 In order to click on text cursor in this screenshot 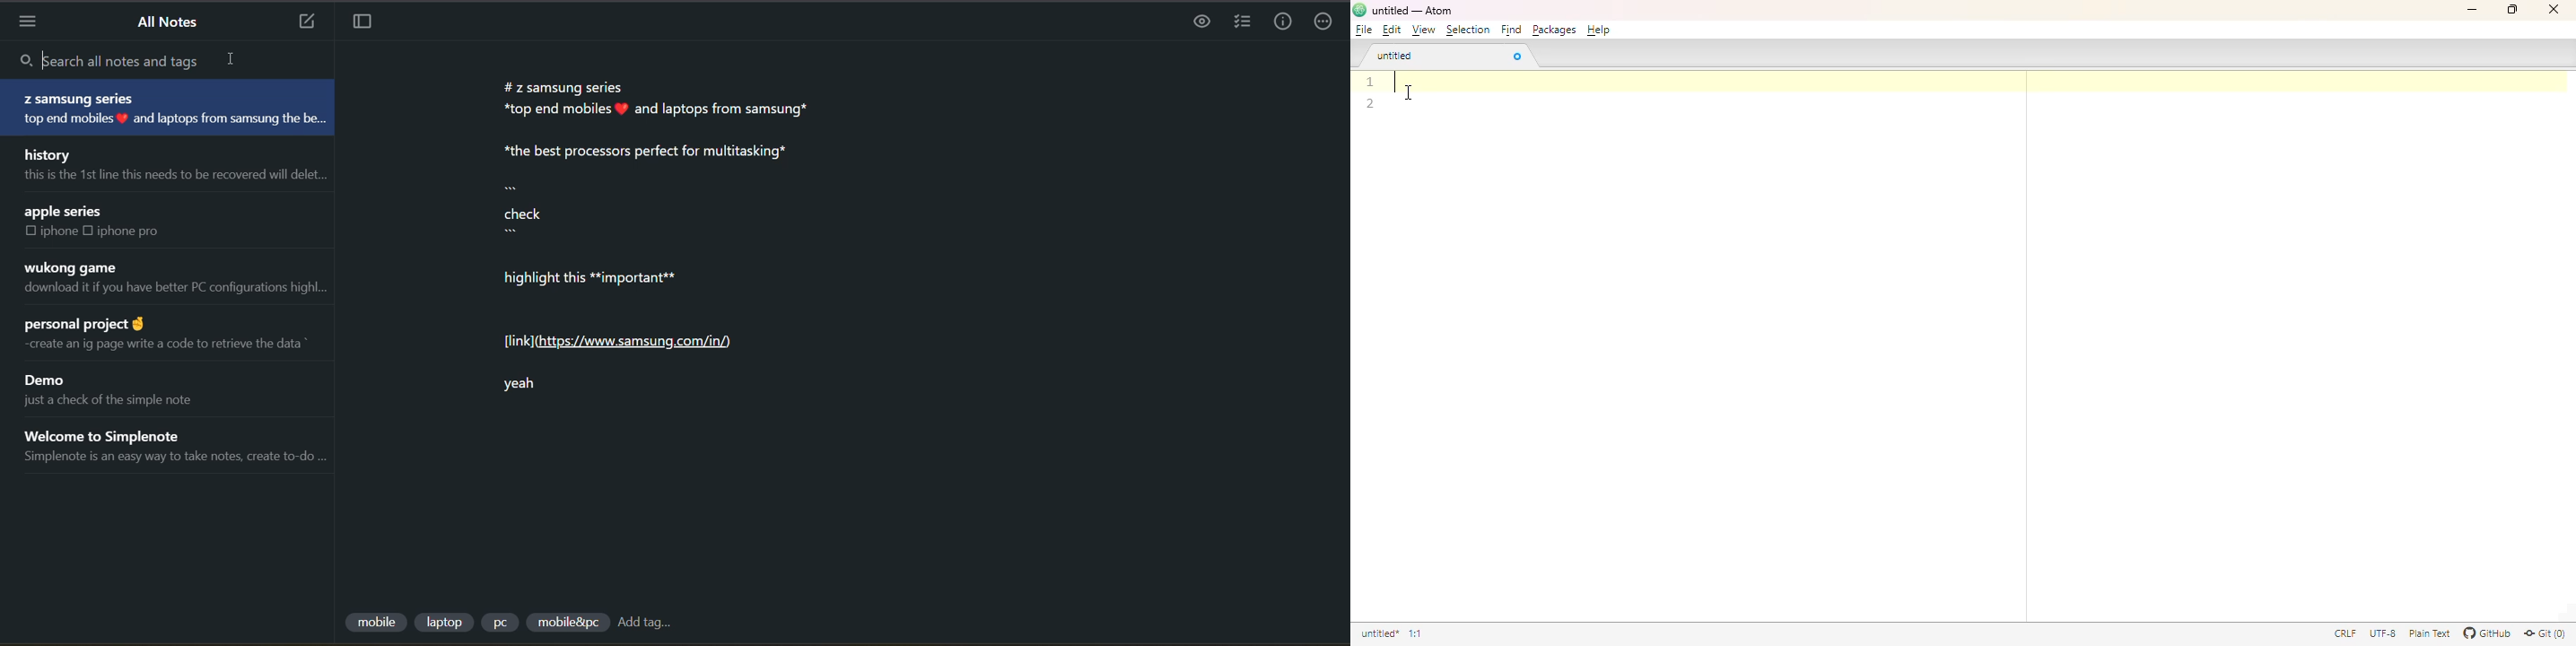, I will do `click(44, 59)`.